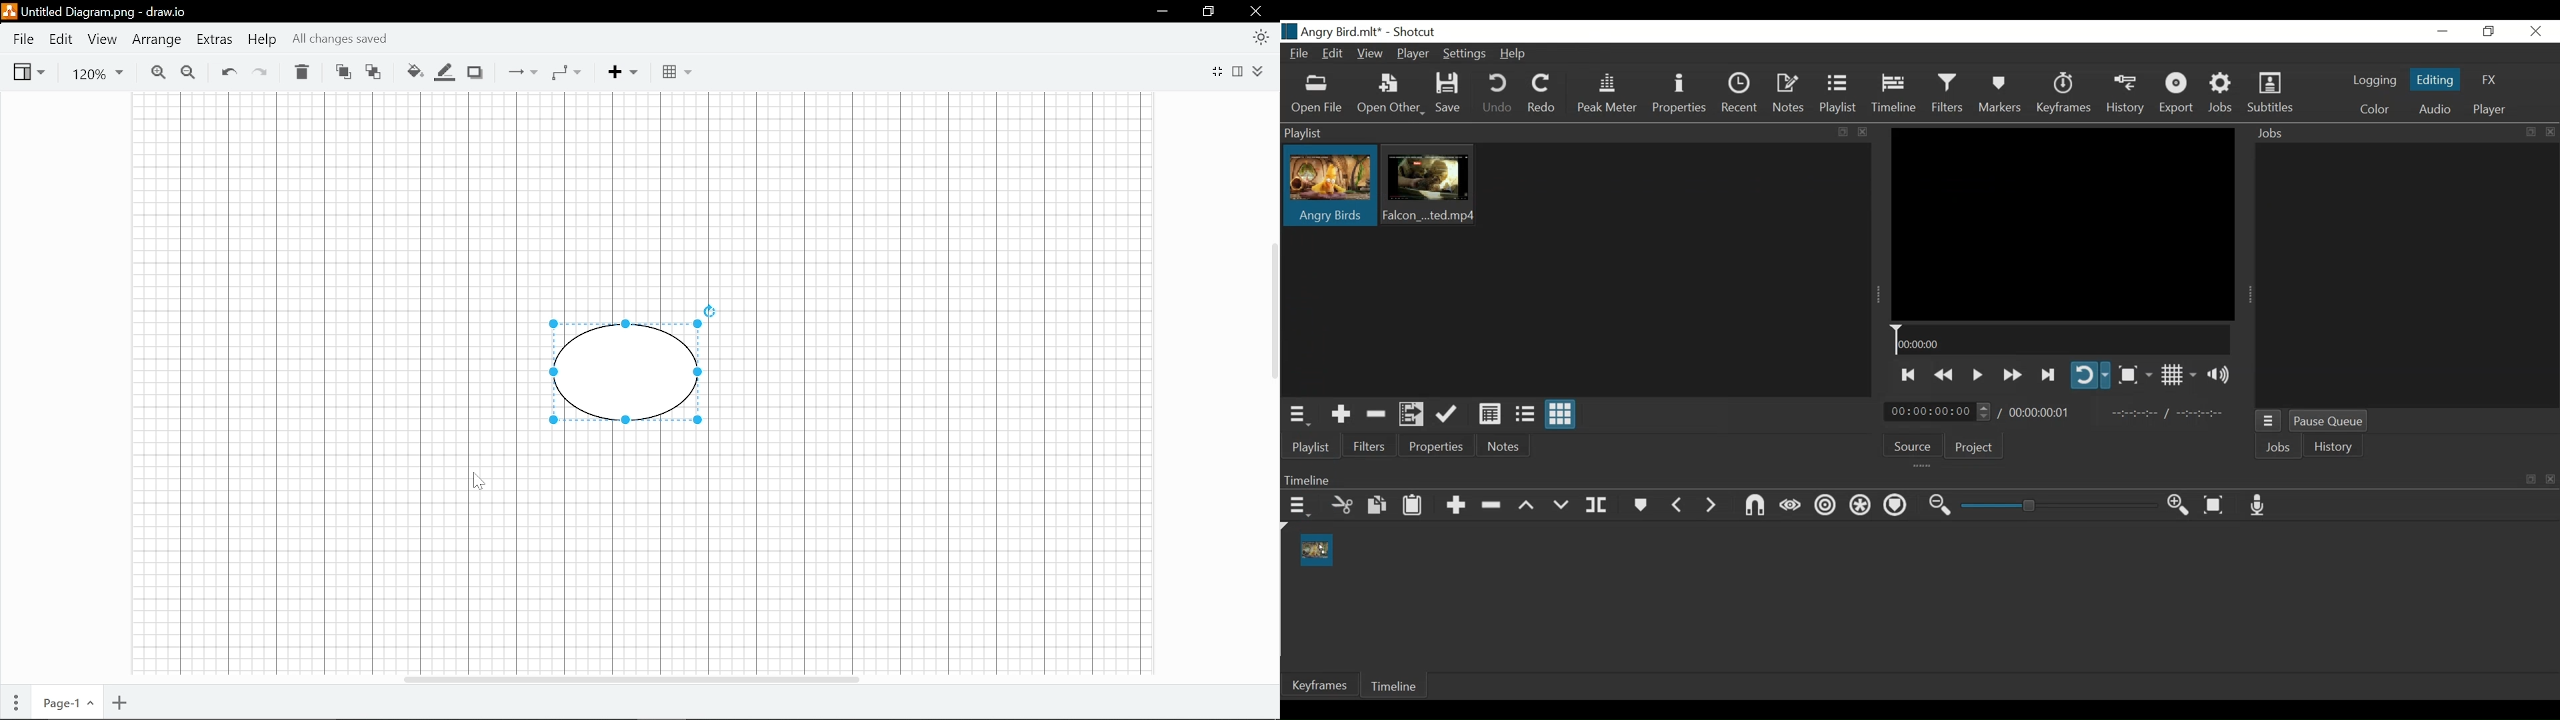 This screenshot has width=2576, height=728. I want to click on Ripple all tracks, so click(1859, 506).